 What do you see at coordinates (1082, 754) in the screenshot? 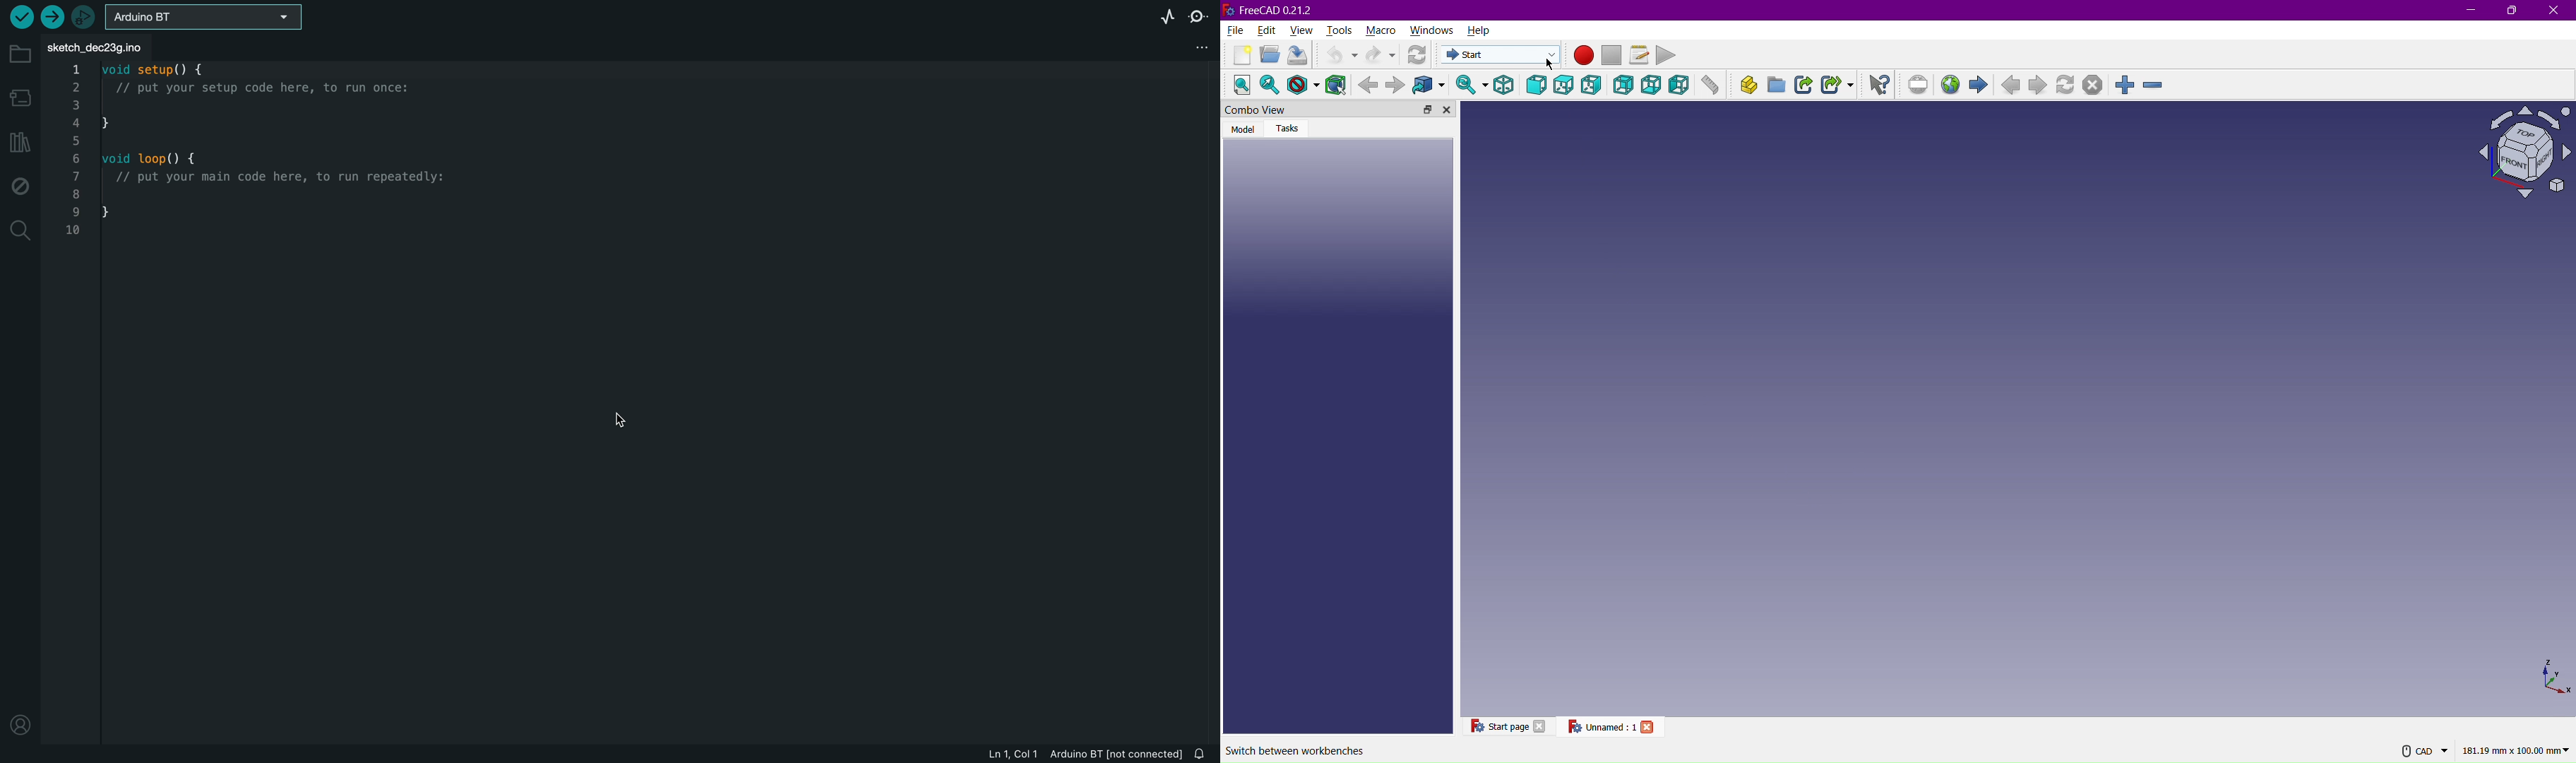
I see `file information` at bounding box center [1082, 754].